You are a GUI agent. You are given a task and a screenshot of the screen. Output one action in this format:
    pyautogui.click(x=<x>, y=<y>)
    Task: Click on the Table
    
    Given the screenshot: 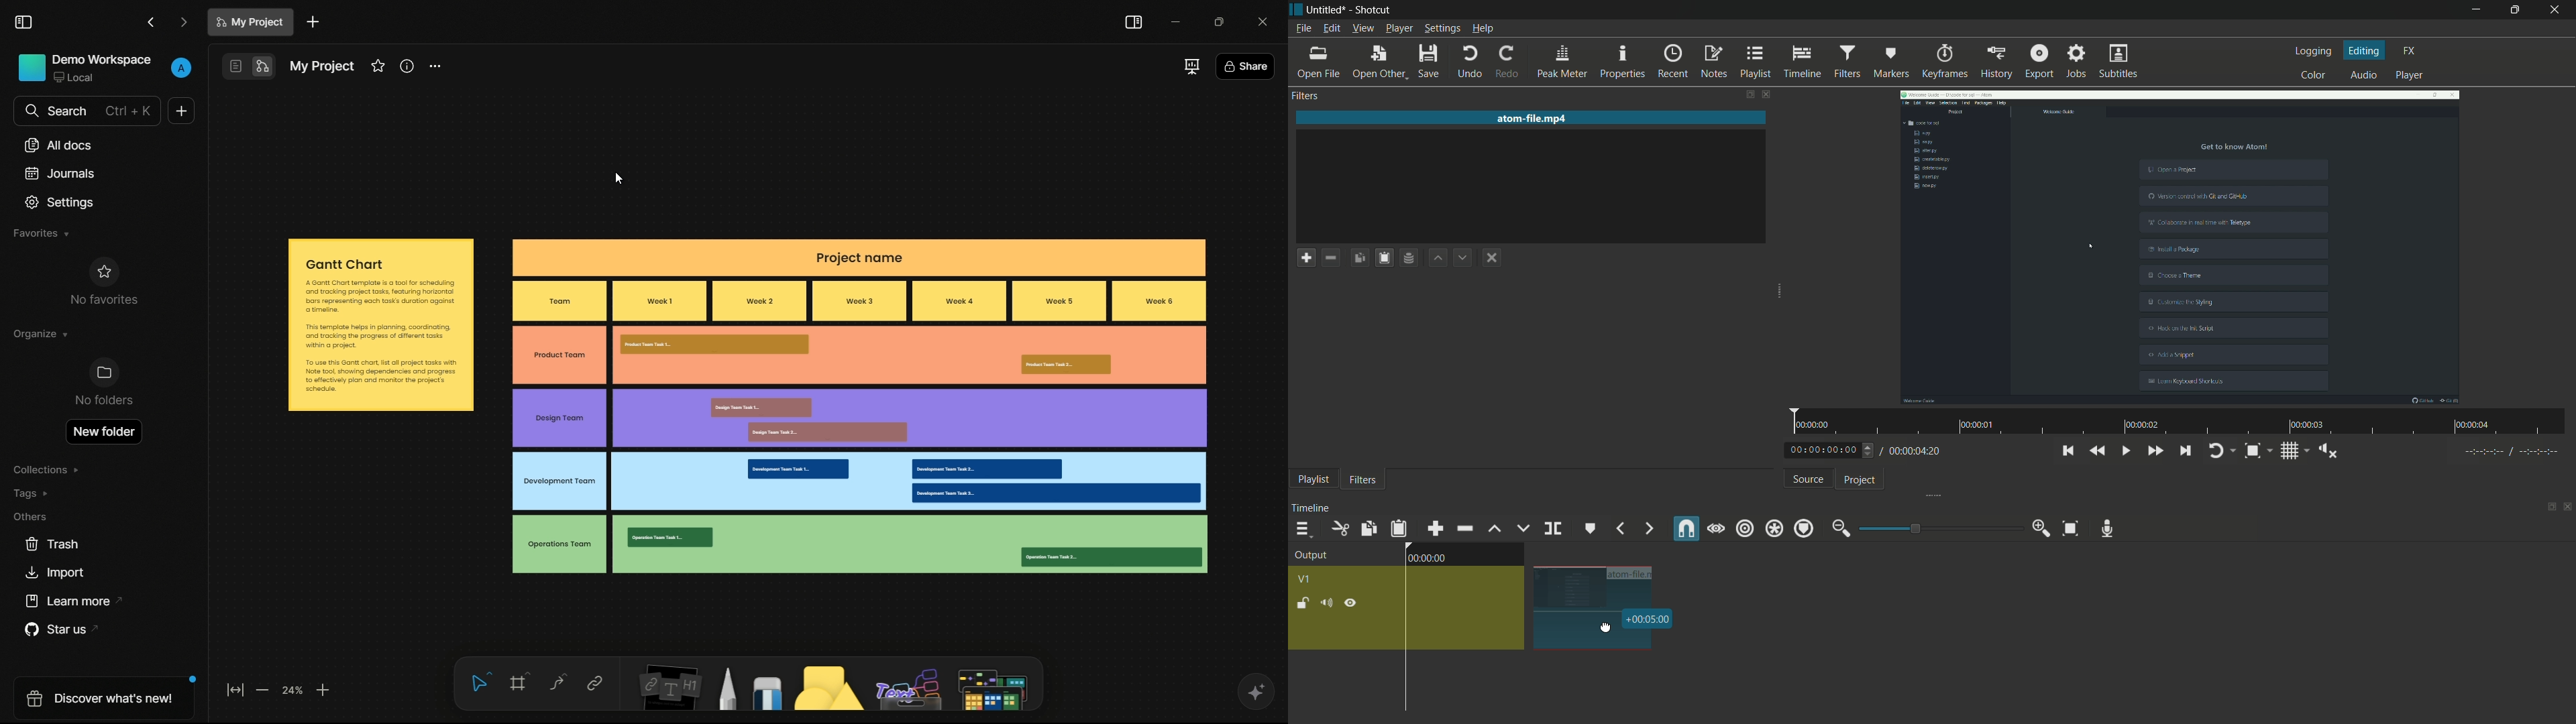 What is the action you would take?
    pyautogui.click(x=861, y=405)
    